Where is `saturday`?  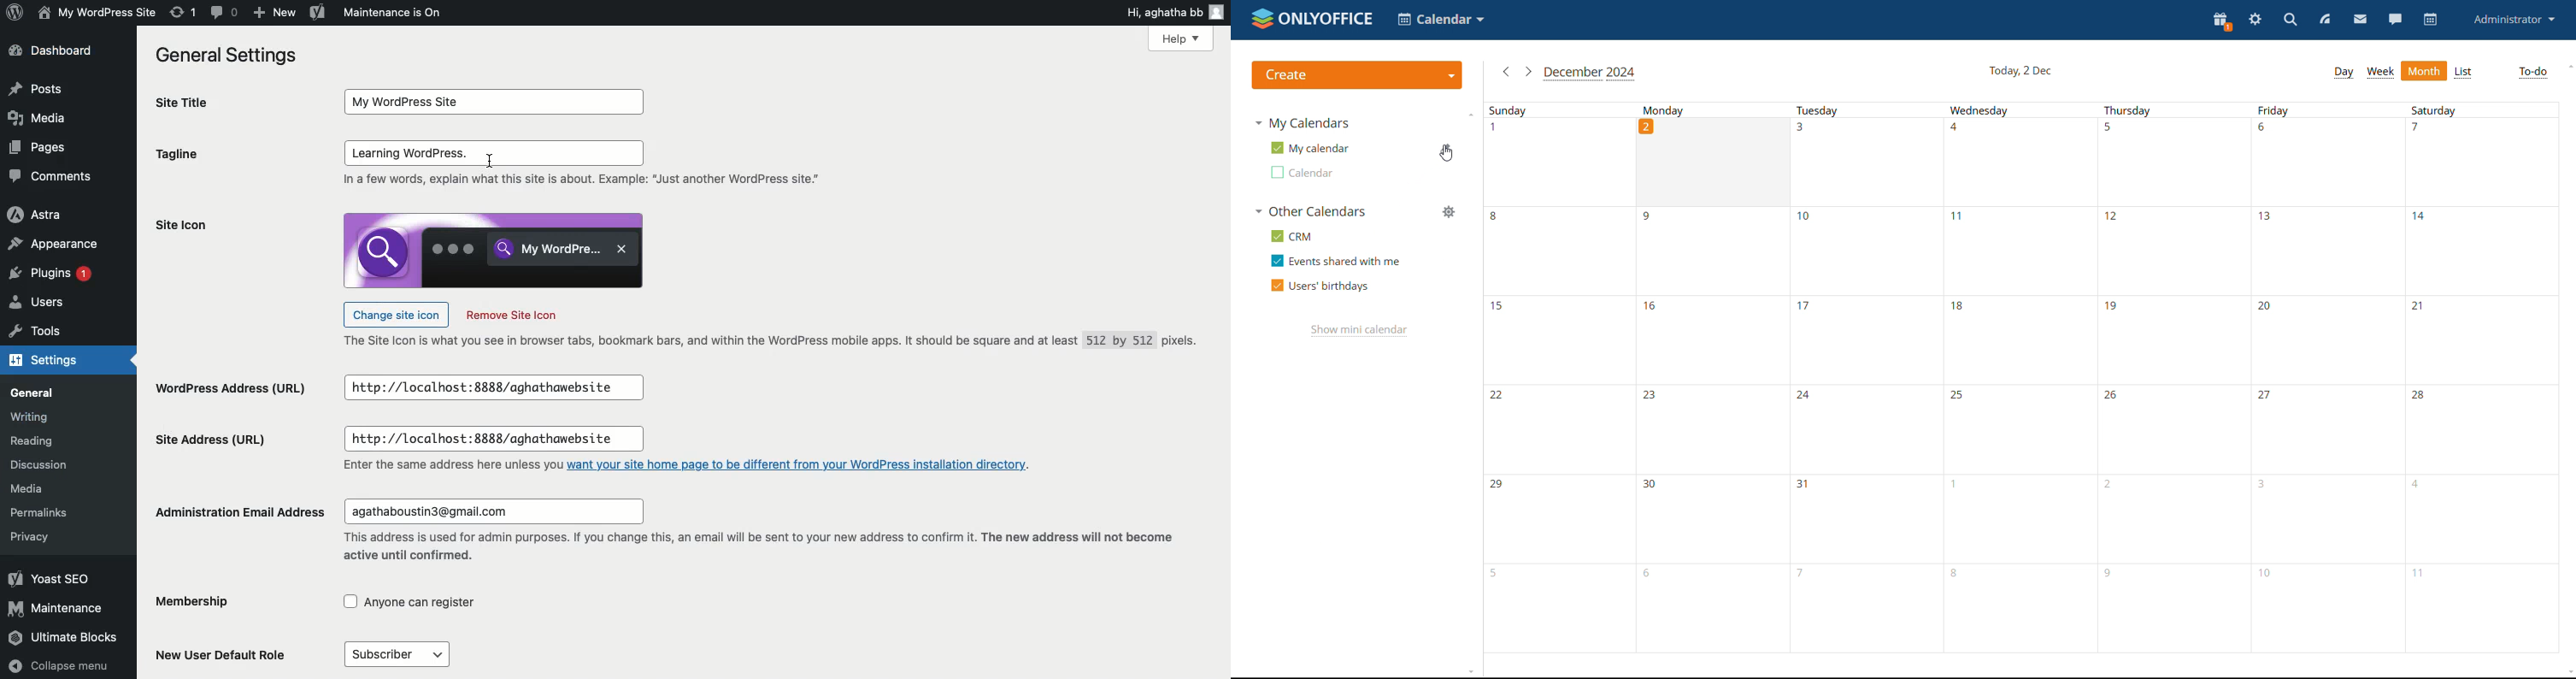
saturday is located at coordinates (2481, 386).